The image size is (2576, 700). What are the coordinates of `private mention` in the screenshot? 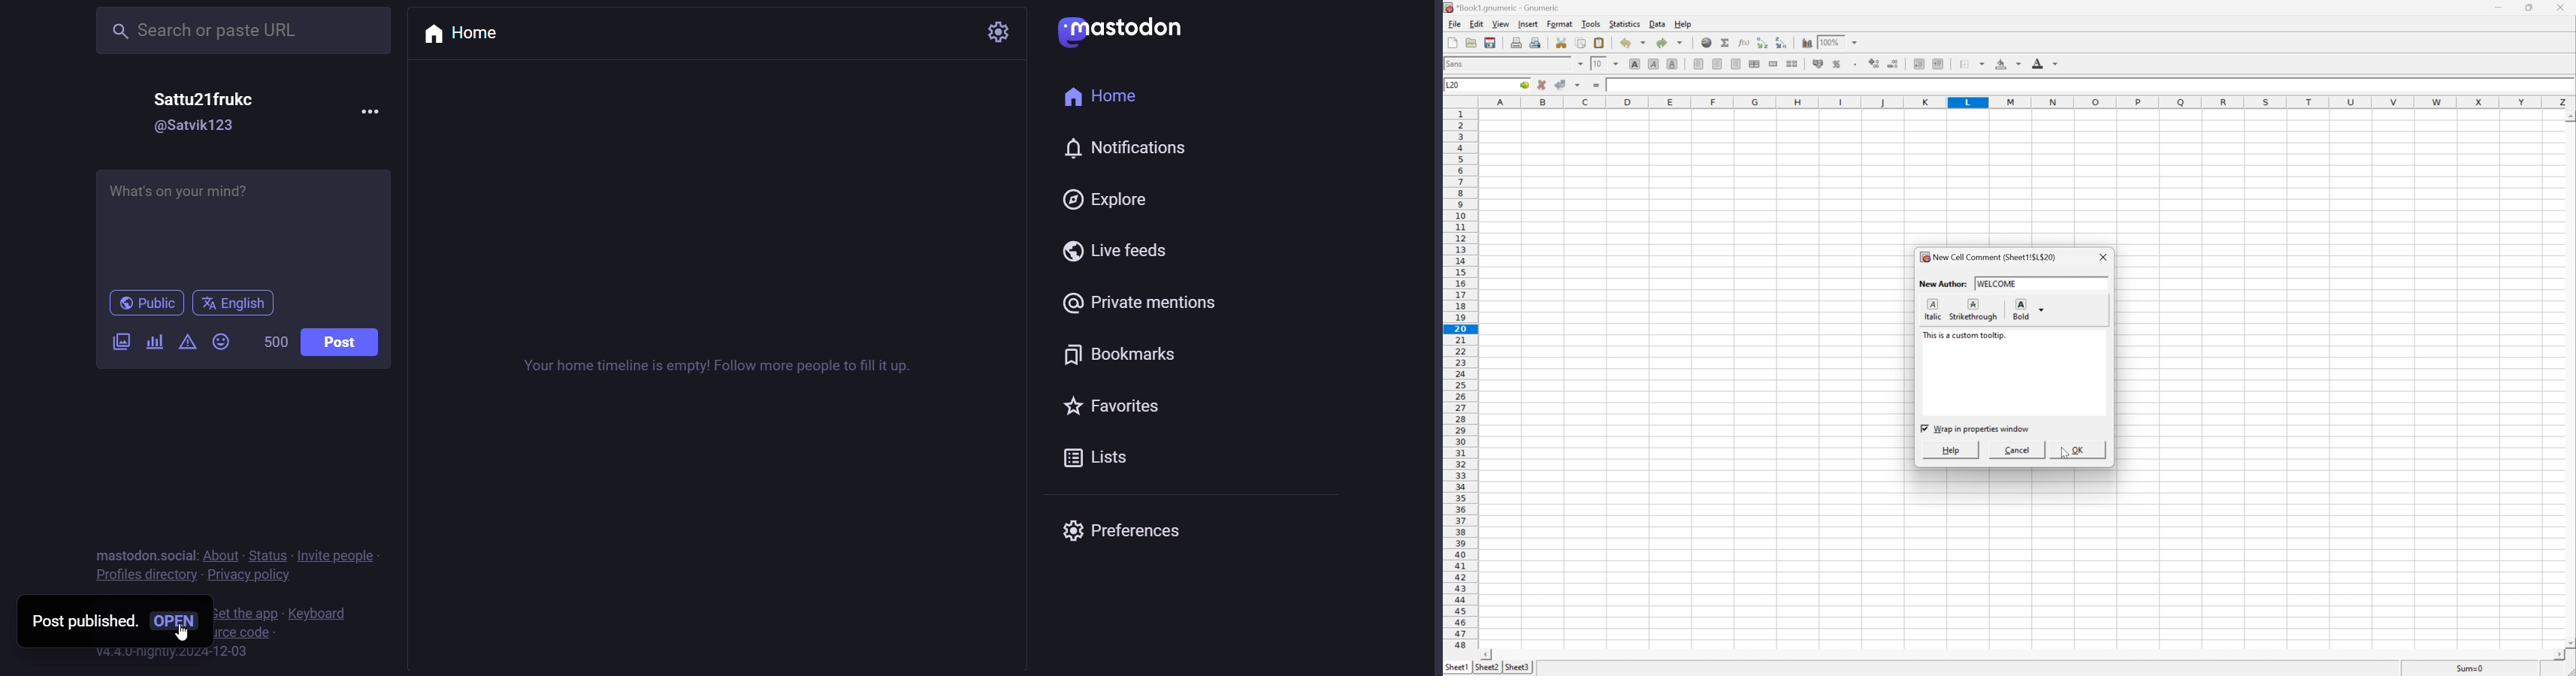 It's located at (1135, 301).